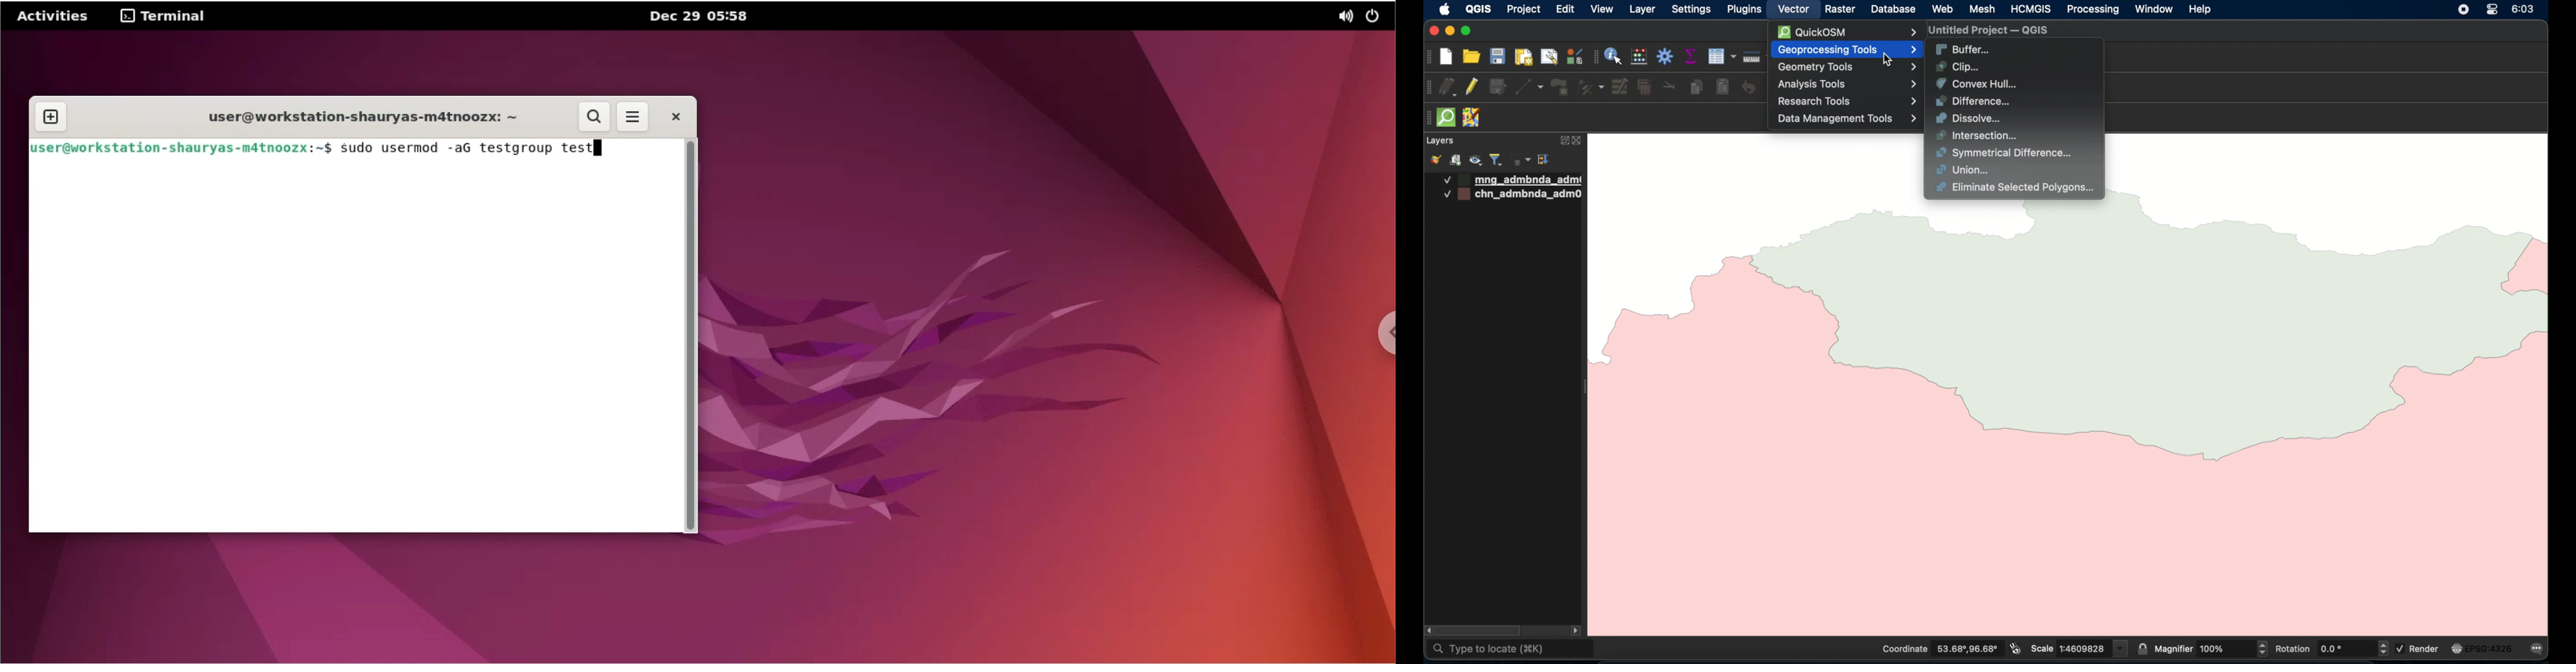  I want to click on clip, so click(1958, 66).